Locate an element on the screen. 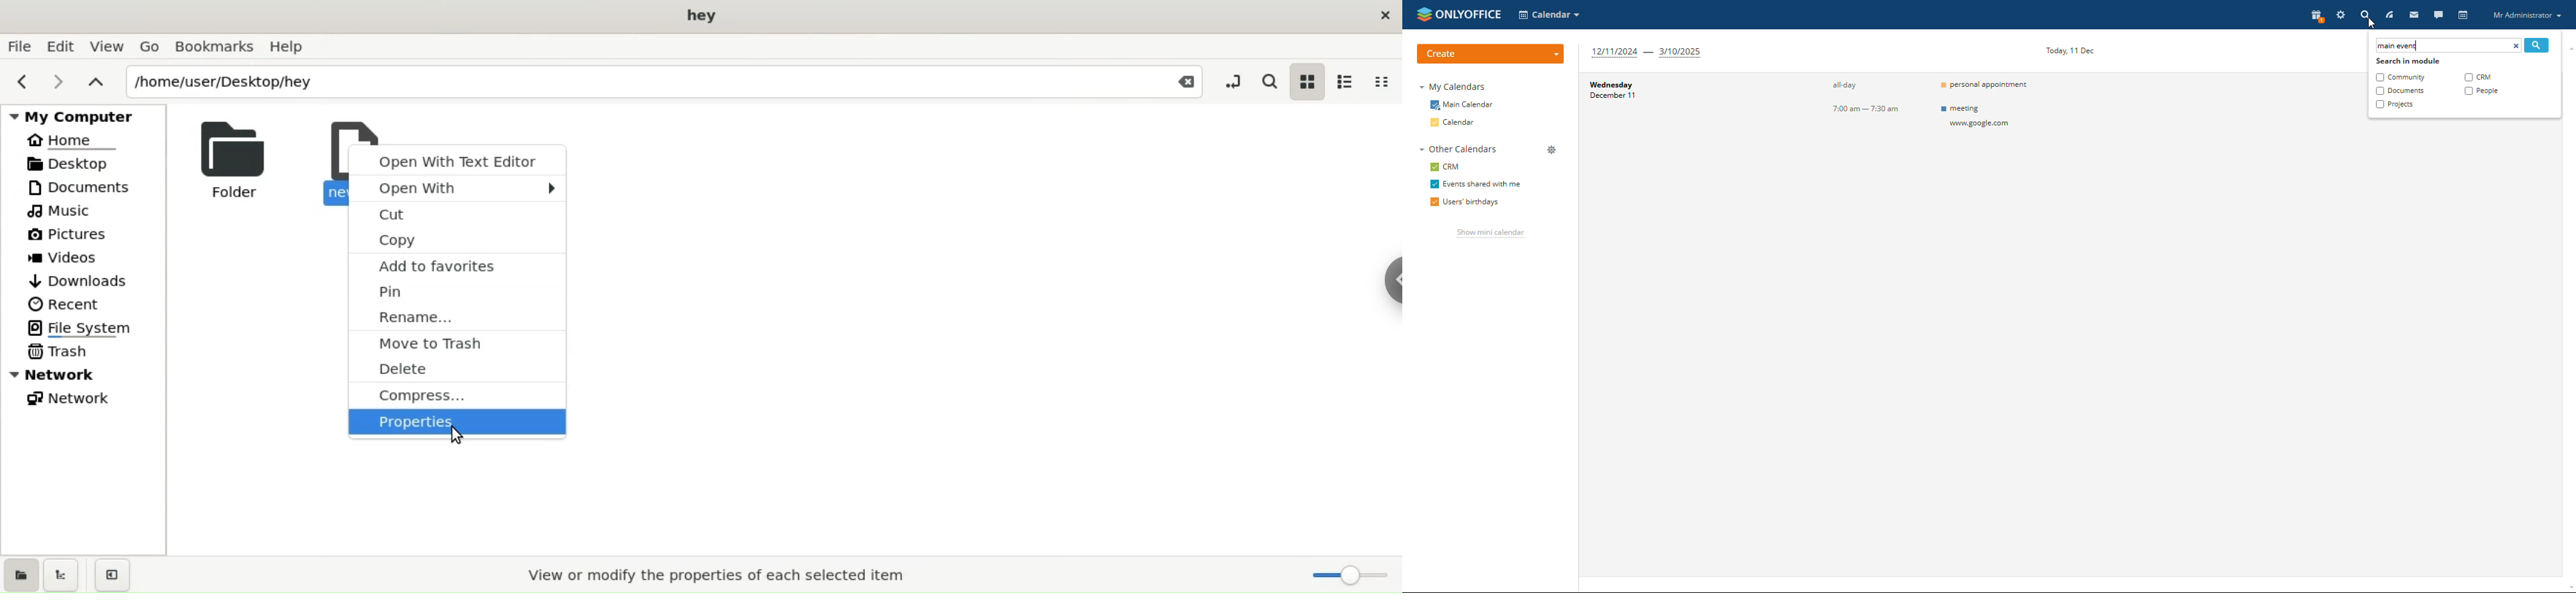 The image size is (2576, 616). cursor is located at coordinates (2370, 25).